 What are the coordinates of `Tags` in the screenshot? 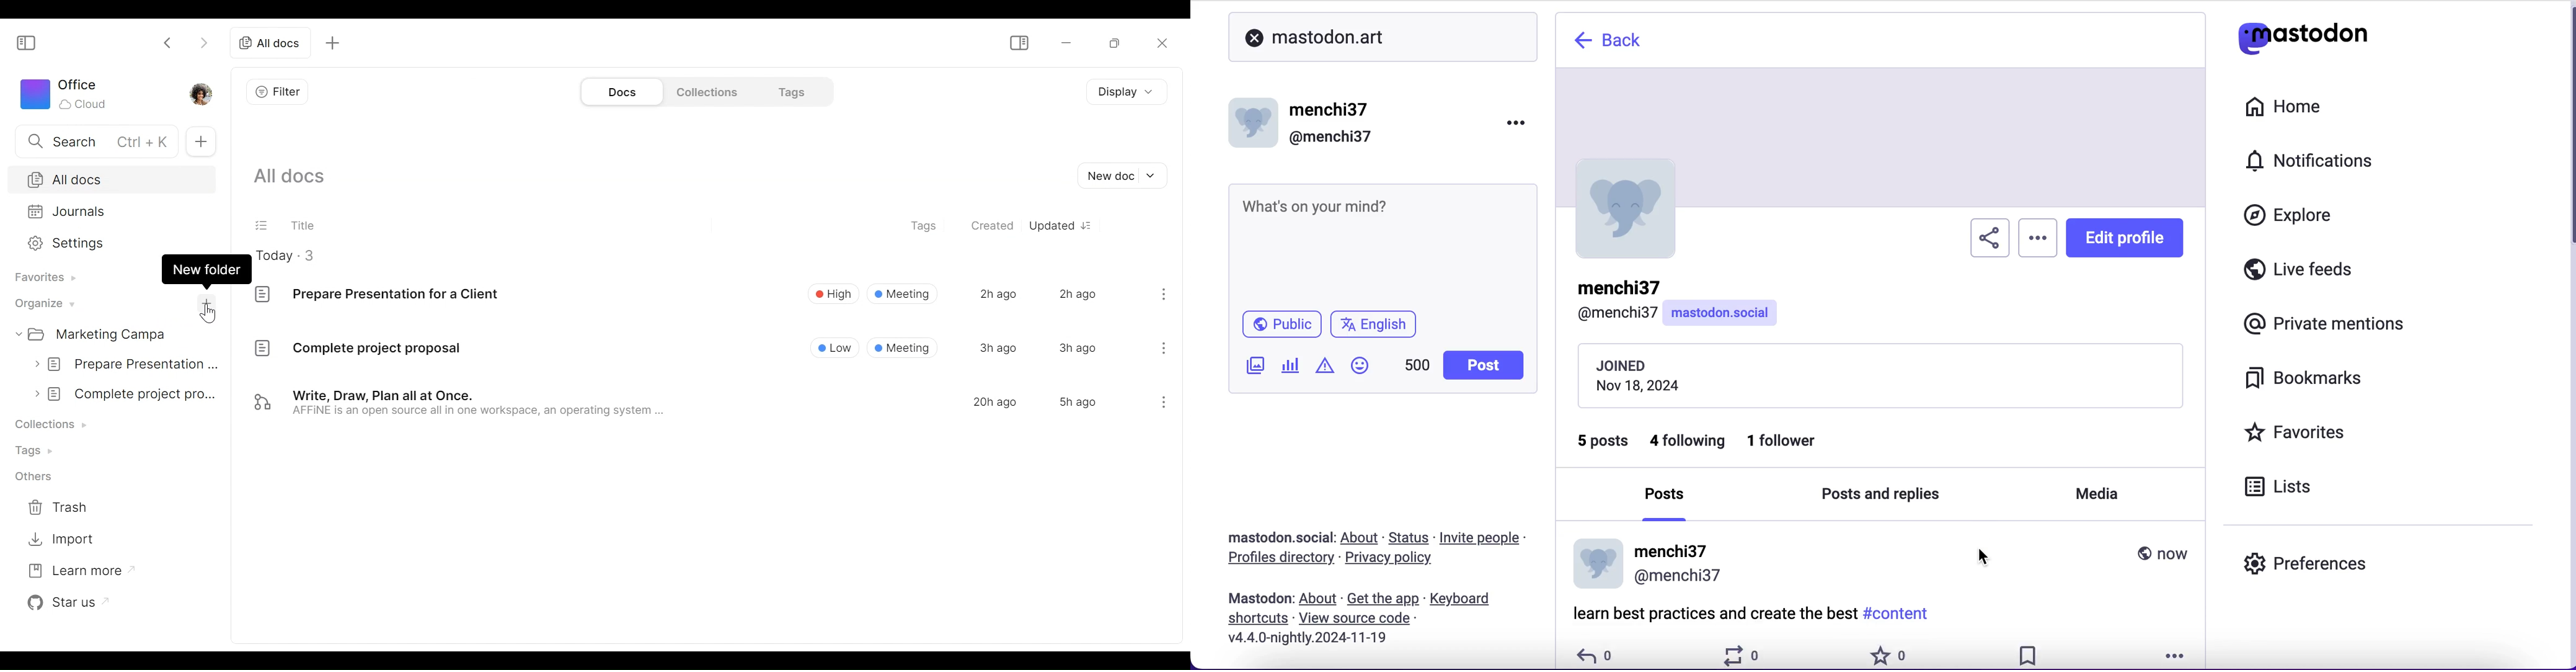 It's located at (35, 450).